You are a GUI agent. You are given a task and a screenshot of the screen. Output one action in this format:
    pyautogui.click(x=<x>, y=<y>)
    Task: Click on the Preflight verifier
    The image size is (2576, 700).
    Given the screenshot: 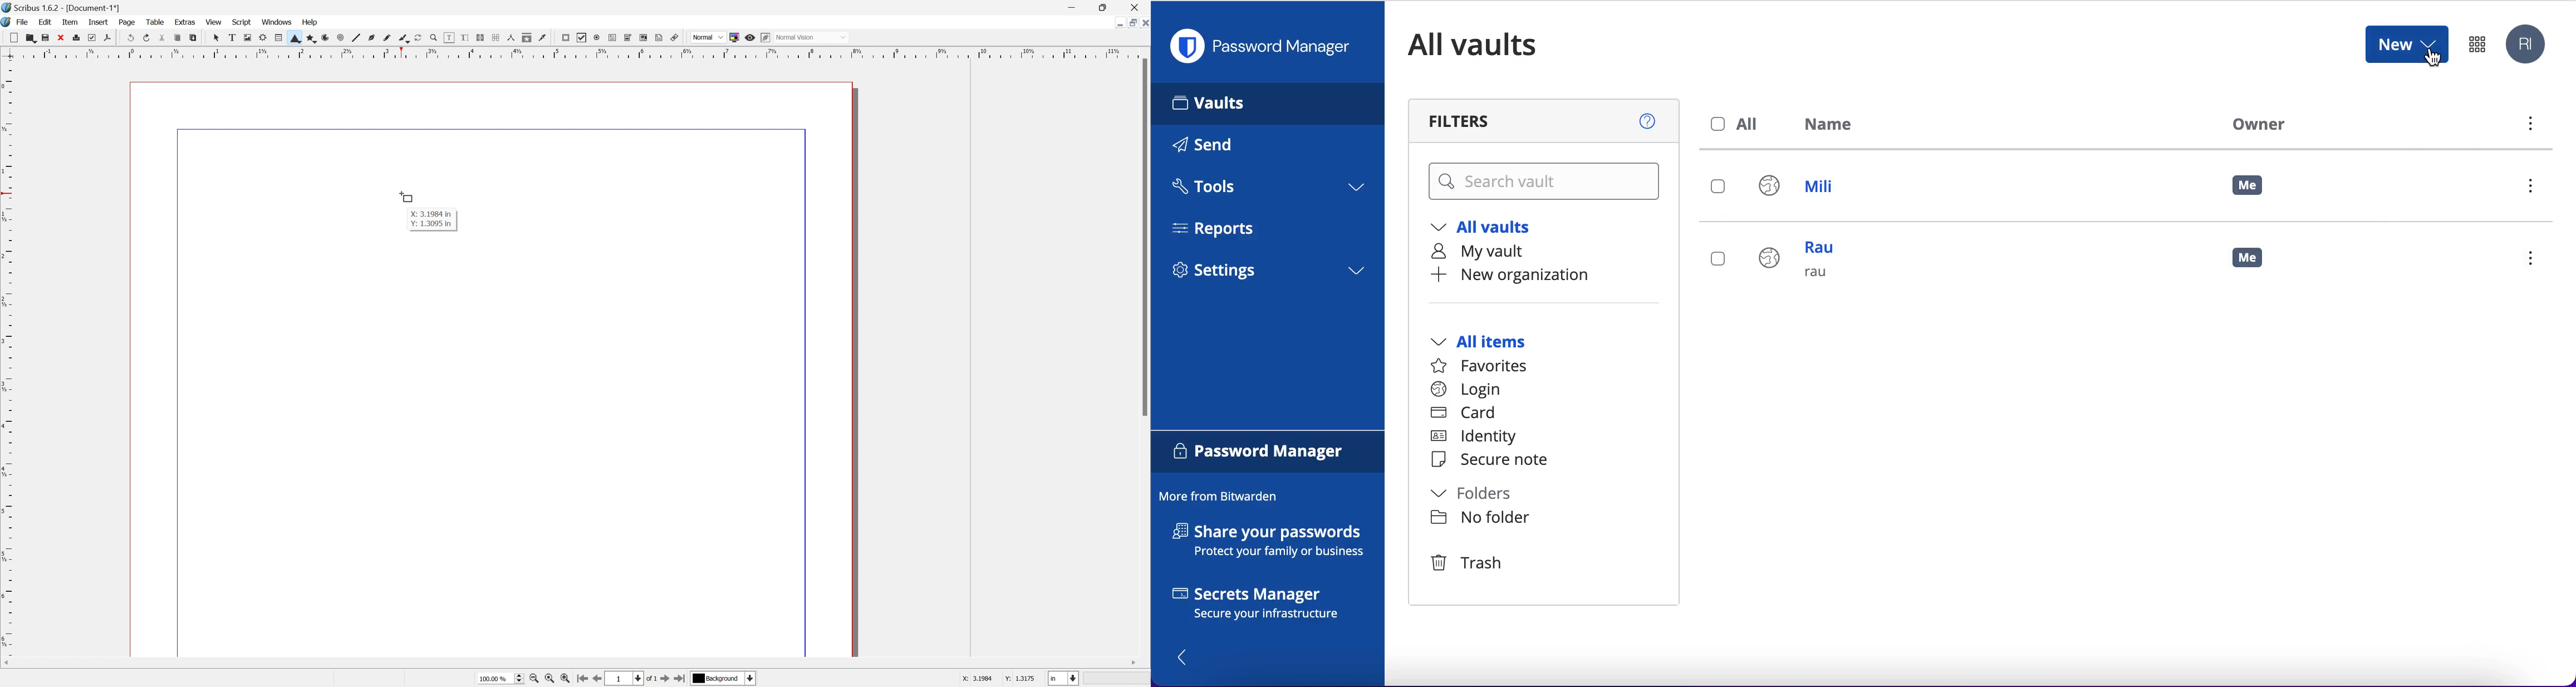 What is the action you would take?
    pyautogui.click(x=91, y=37)
    